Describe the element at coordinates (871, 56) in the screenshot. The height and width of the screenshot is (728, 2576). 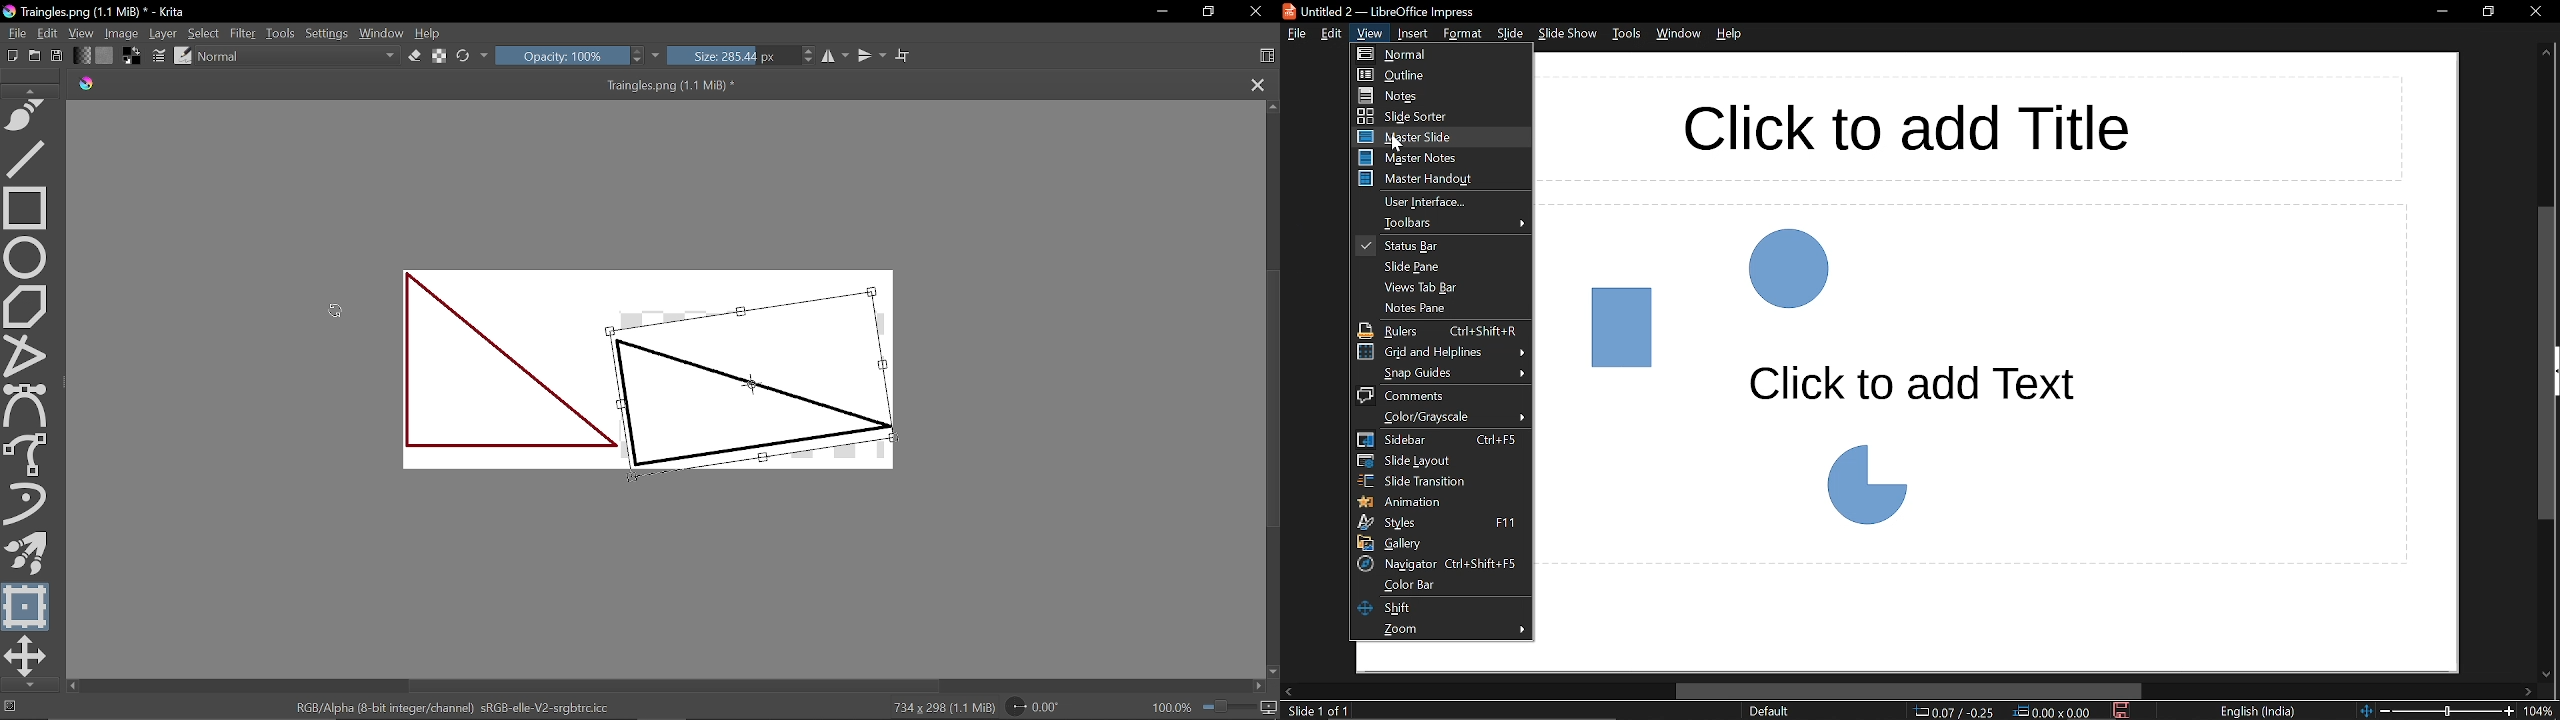
I see `Vertical mirror` at that location.